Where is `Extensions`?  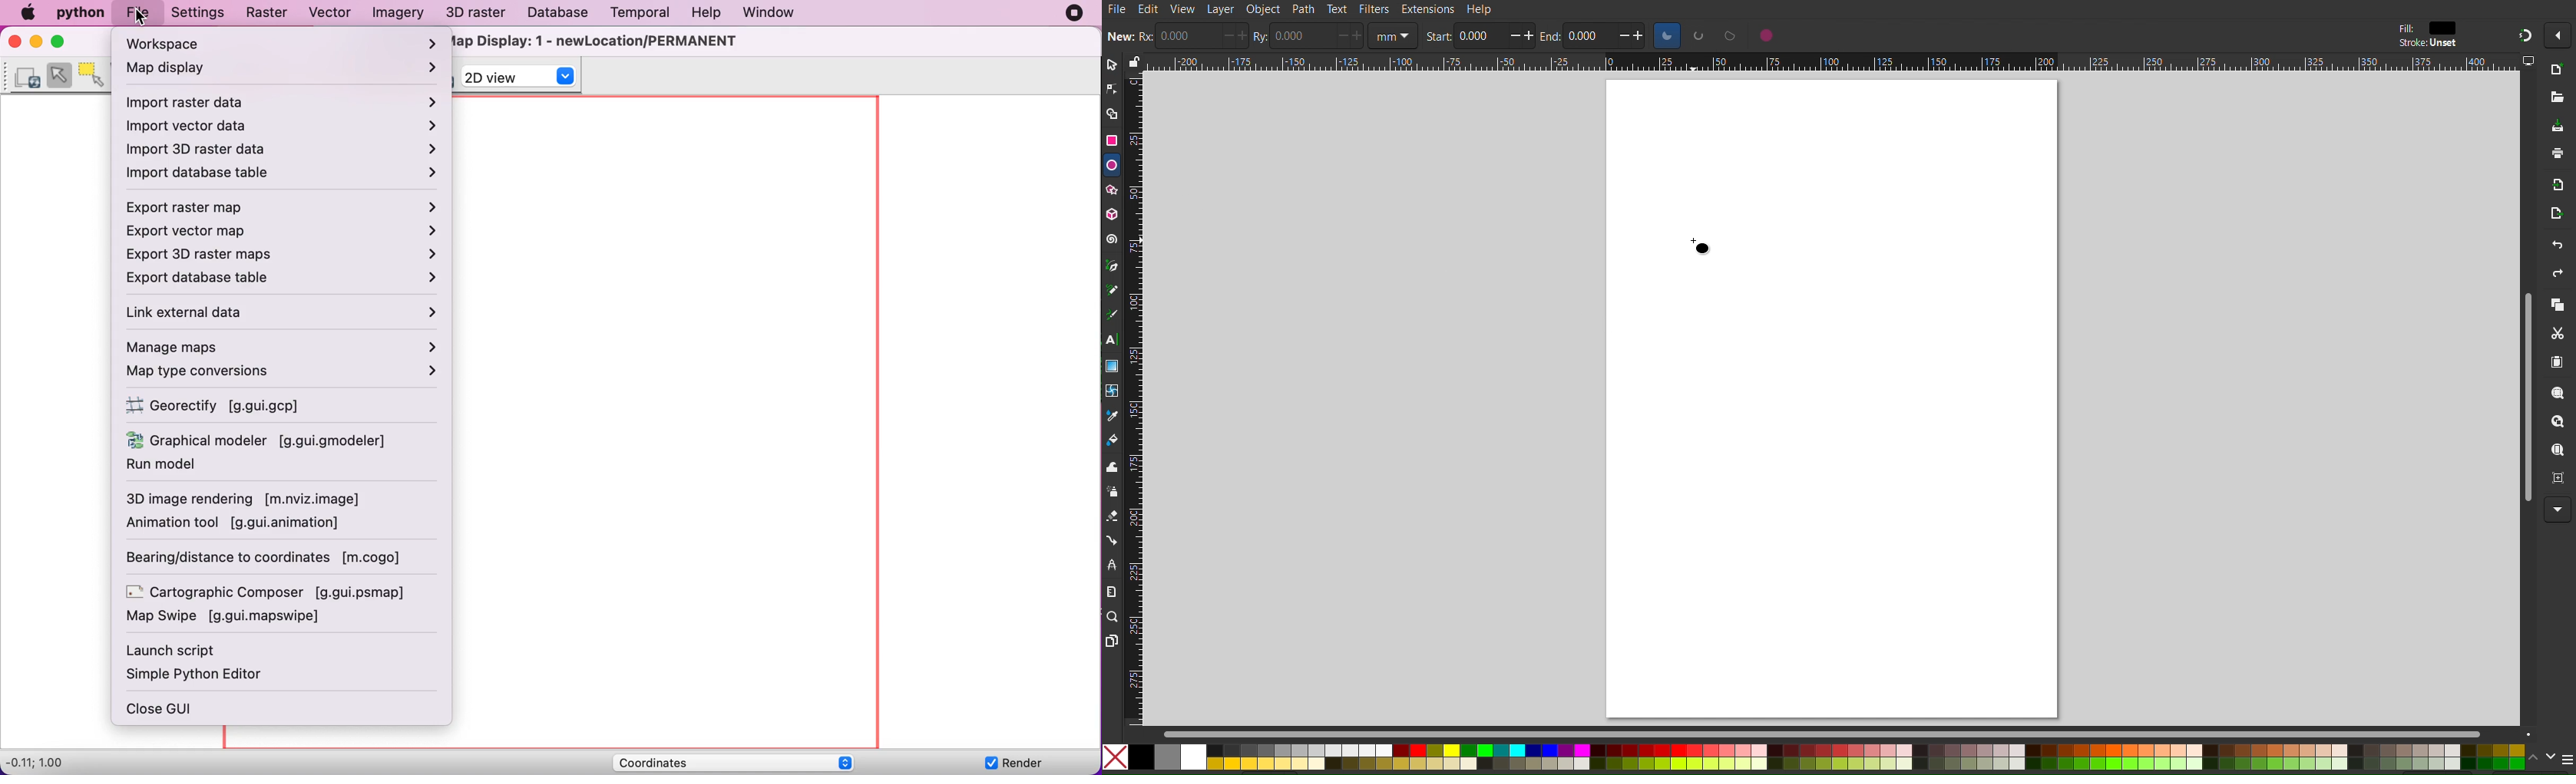 Extensions is located at coordinates (1427, 9).